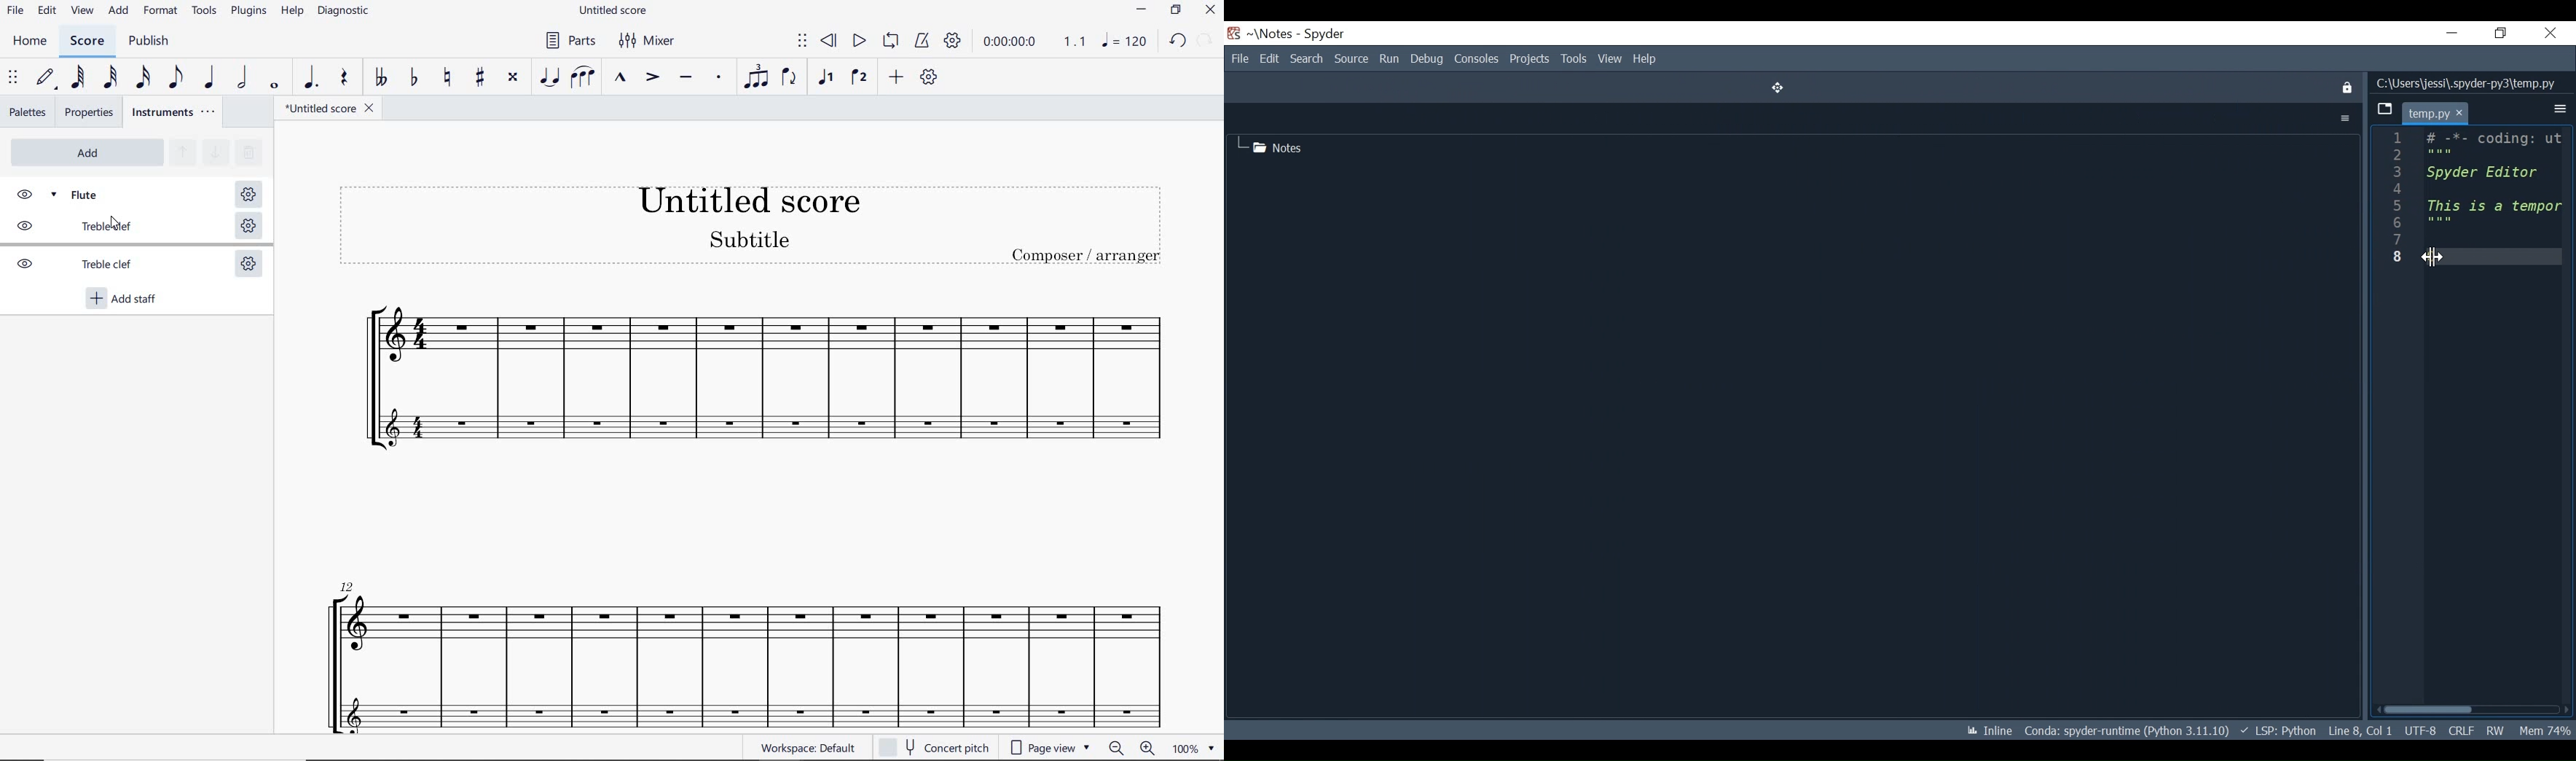 The width and height of the screenshot is (2576, 784). What do you see at coordinates (213, 151) in the screenshot?
I see `MOVE SELECTED INSTRUMENT DOWN` at bounding box center [213, 151].